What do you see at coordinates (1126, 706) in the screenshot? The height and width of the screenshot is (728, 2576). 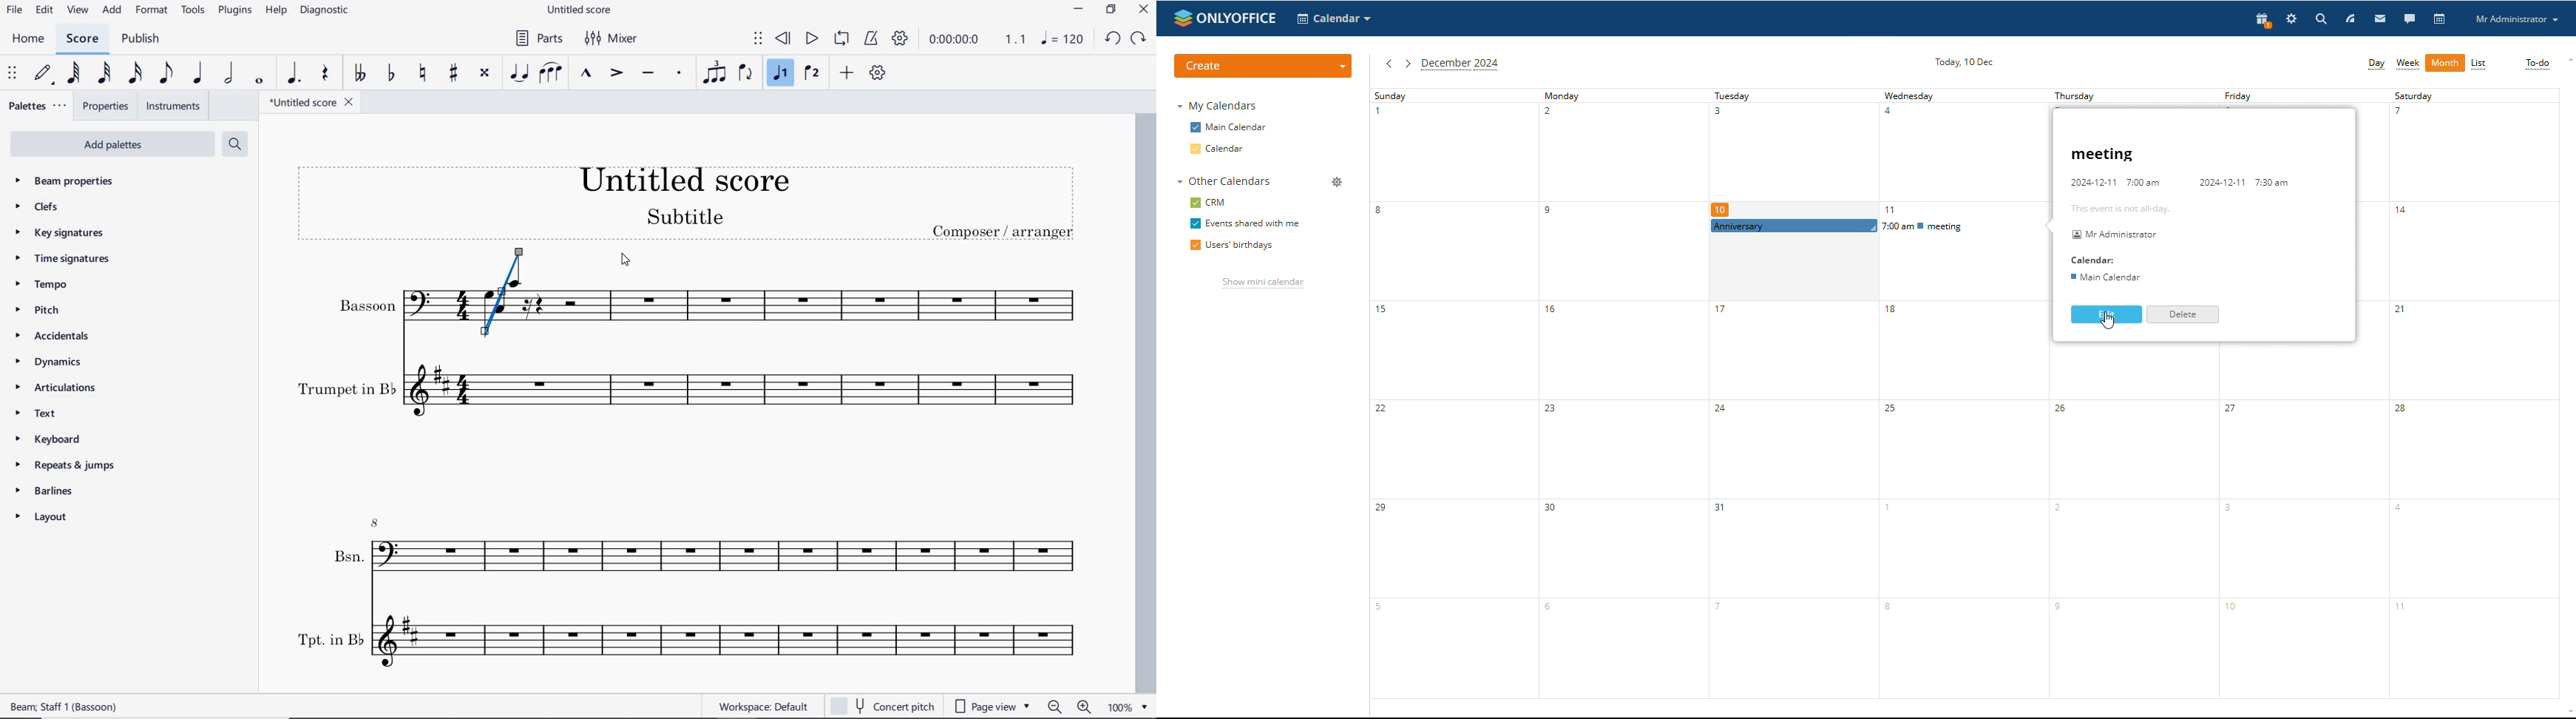 I see `zoom factor` at bounding box center [1126, 706].